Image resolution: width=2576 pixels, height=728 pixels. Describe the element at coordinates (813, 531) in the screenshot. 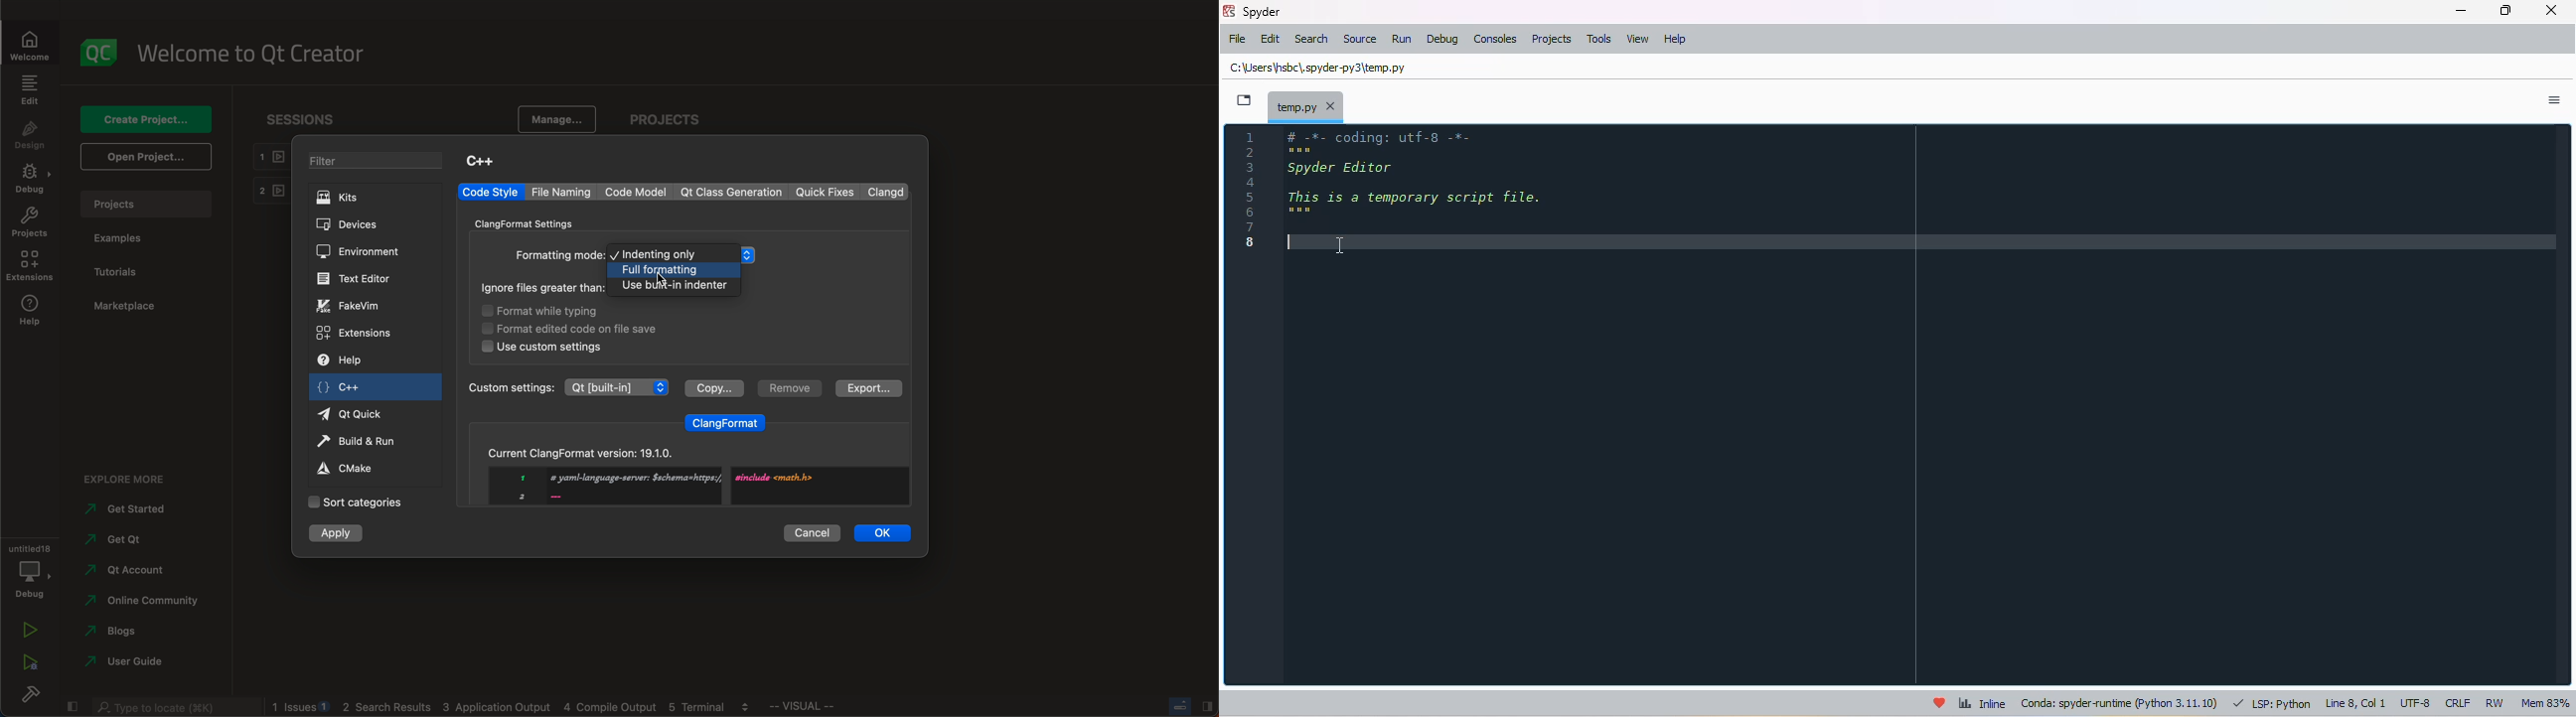

I see `cancel` at that location.